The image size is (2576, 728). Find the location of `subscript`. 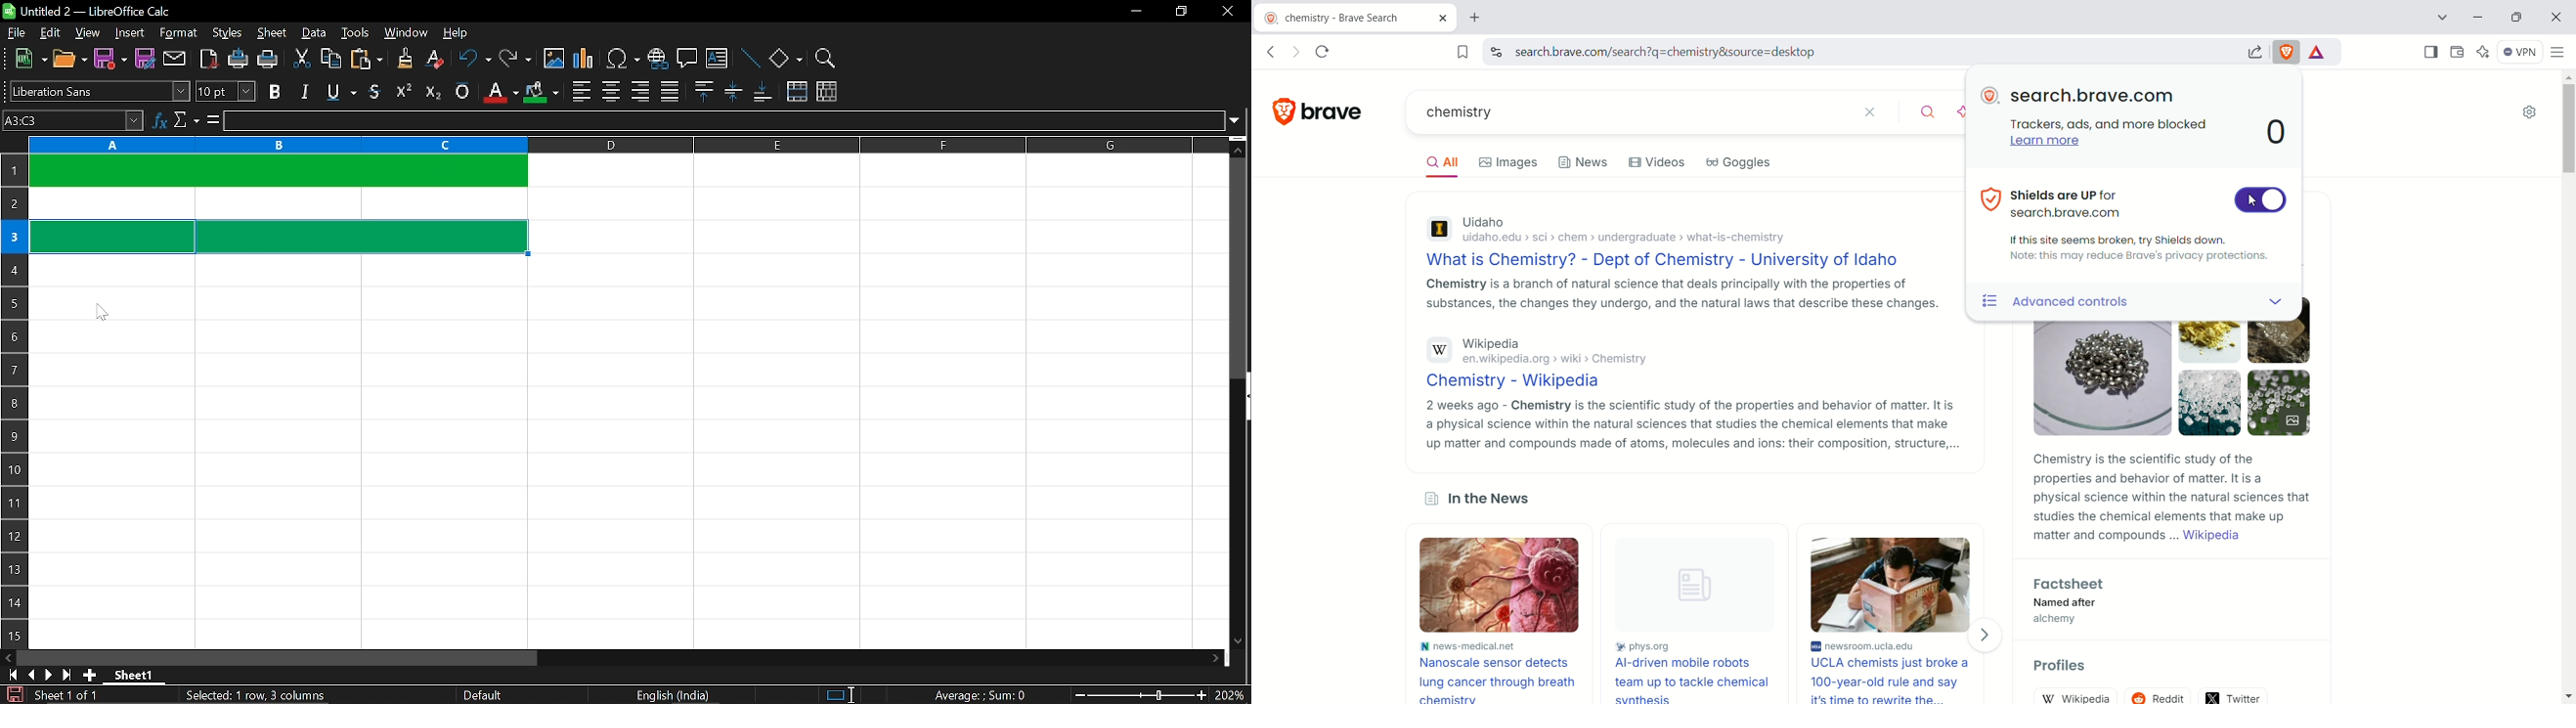

subscript is located at coordinates (432, 91).